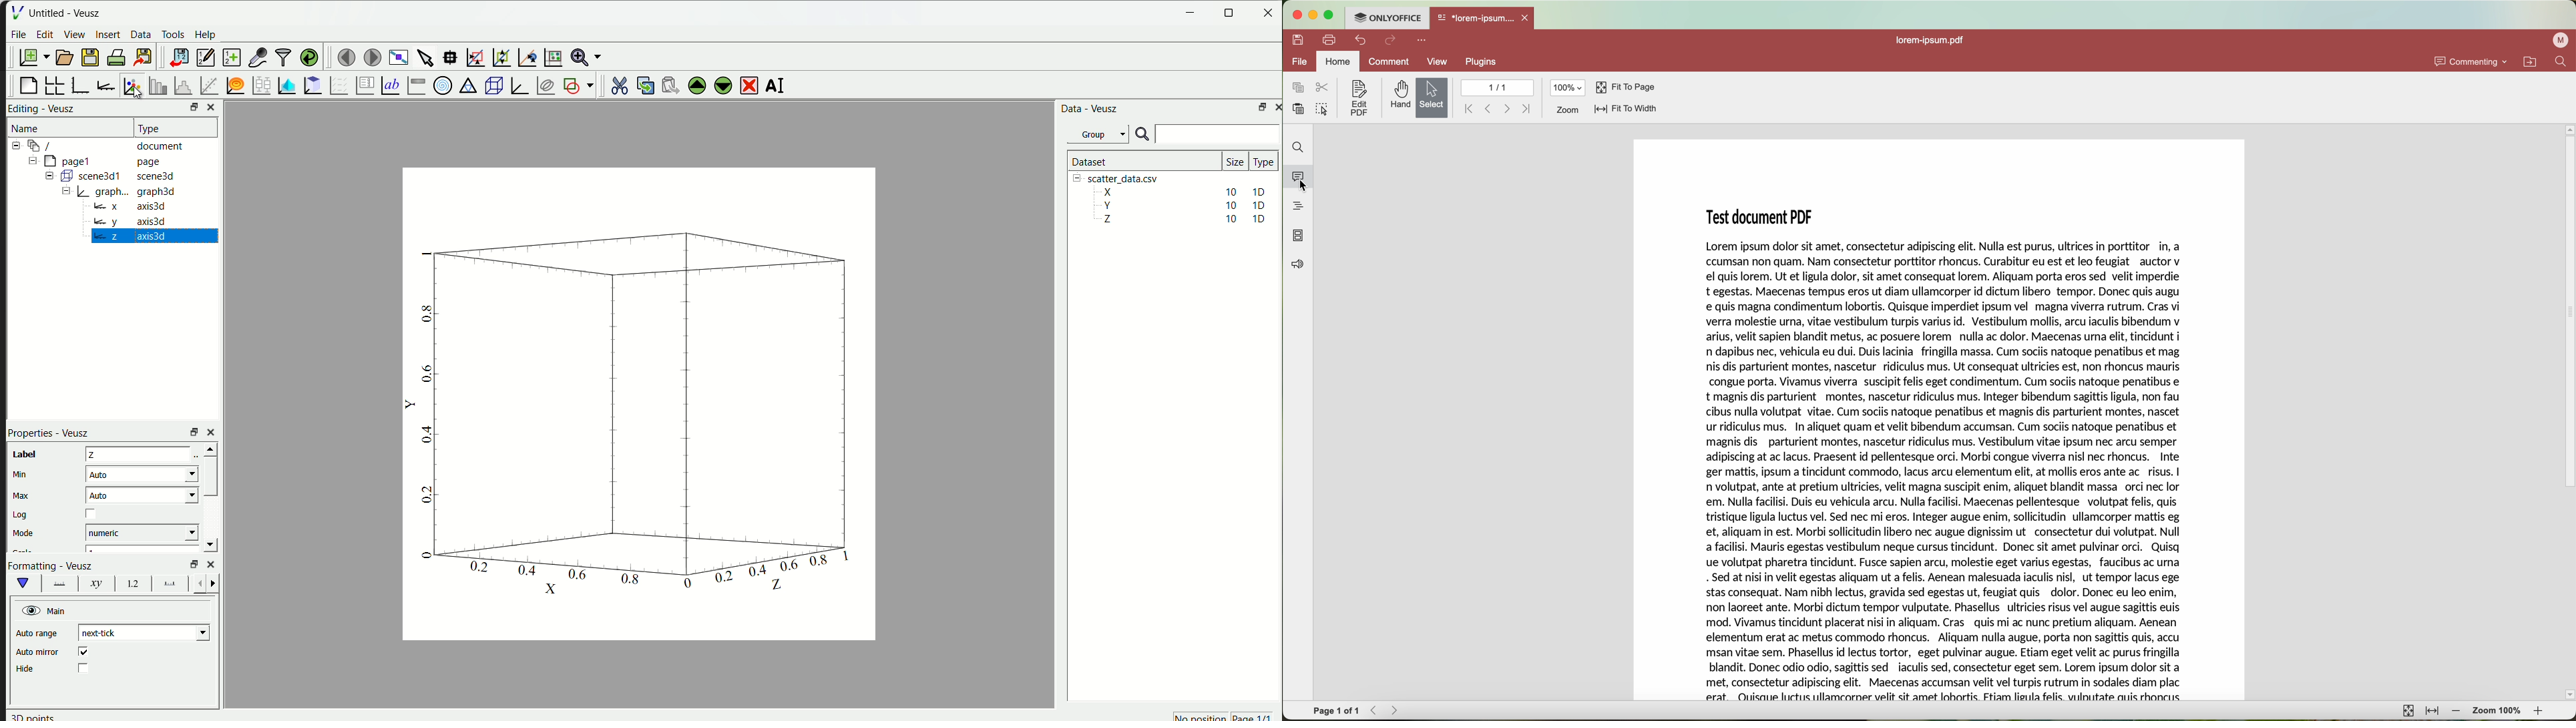 The width and height of the screenshot is (2576, 728). Describe the element at coordinates (441, 85) in the screenshot. I see `Polar Graph` at that location.